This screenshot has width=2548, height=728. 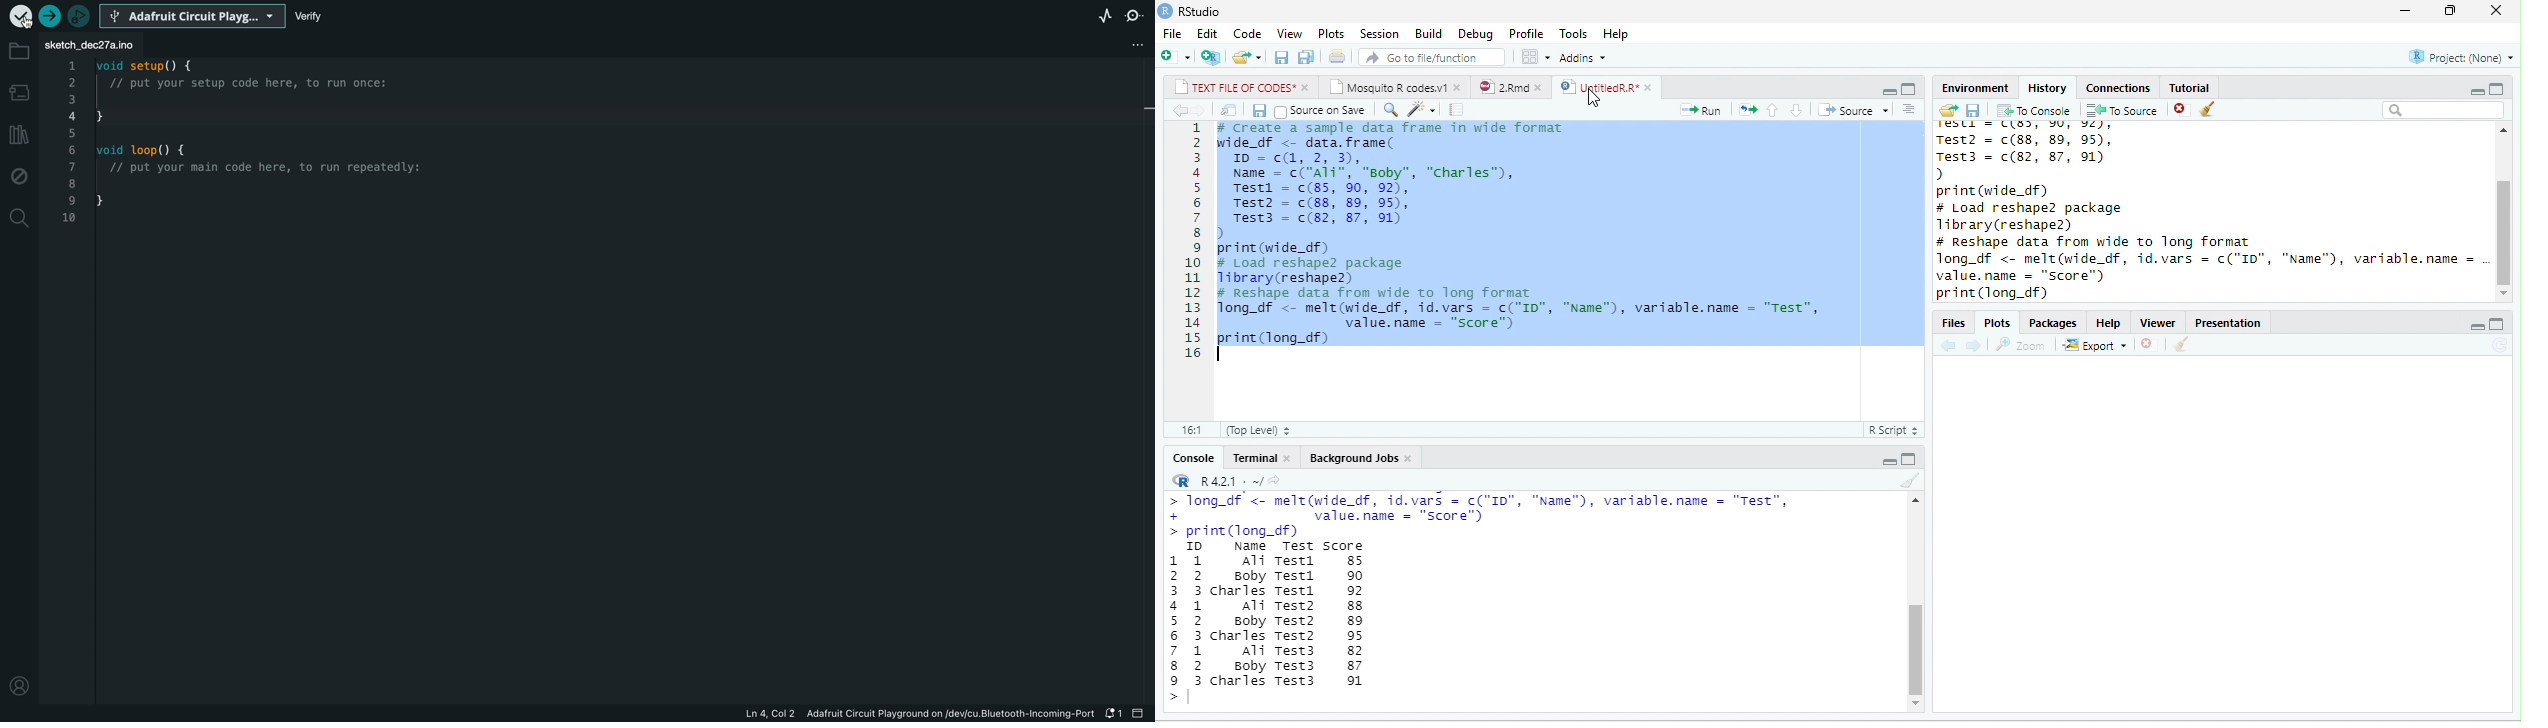 I want to click on Test, so click(x=1299, y=547).